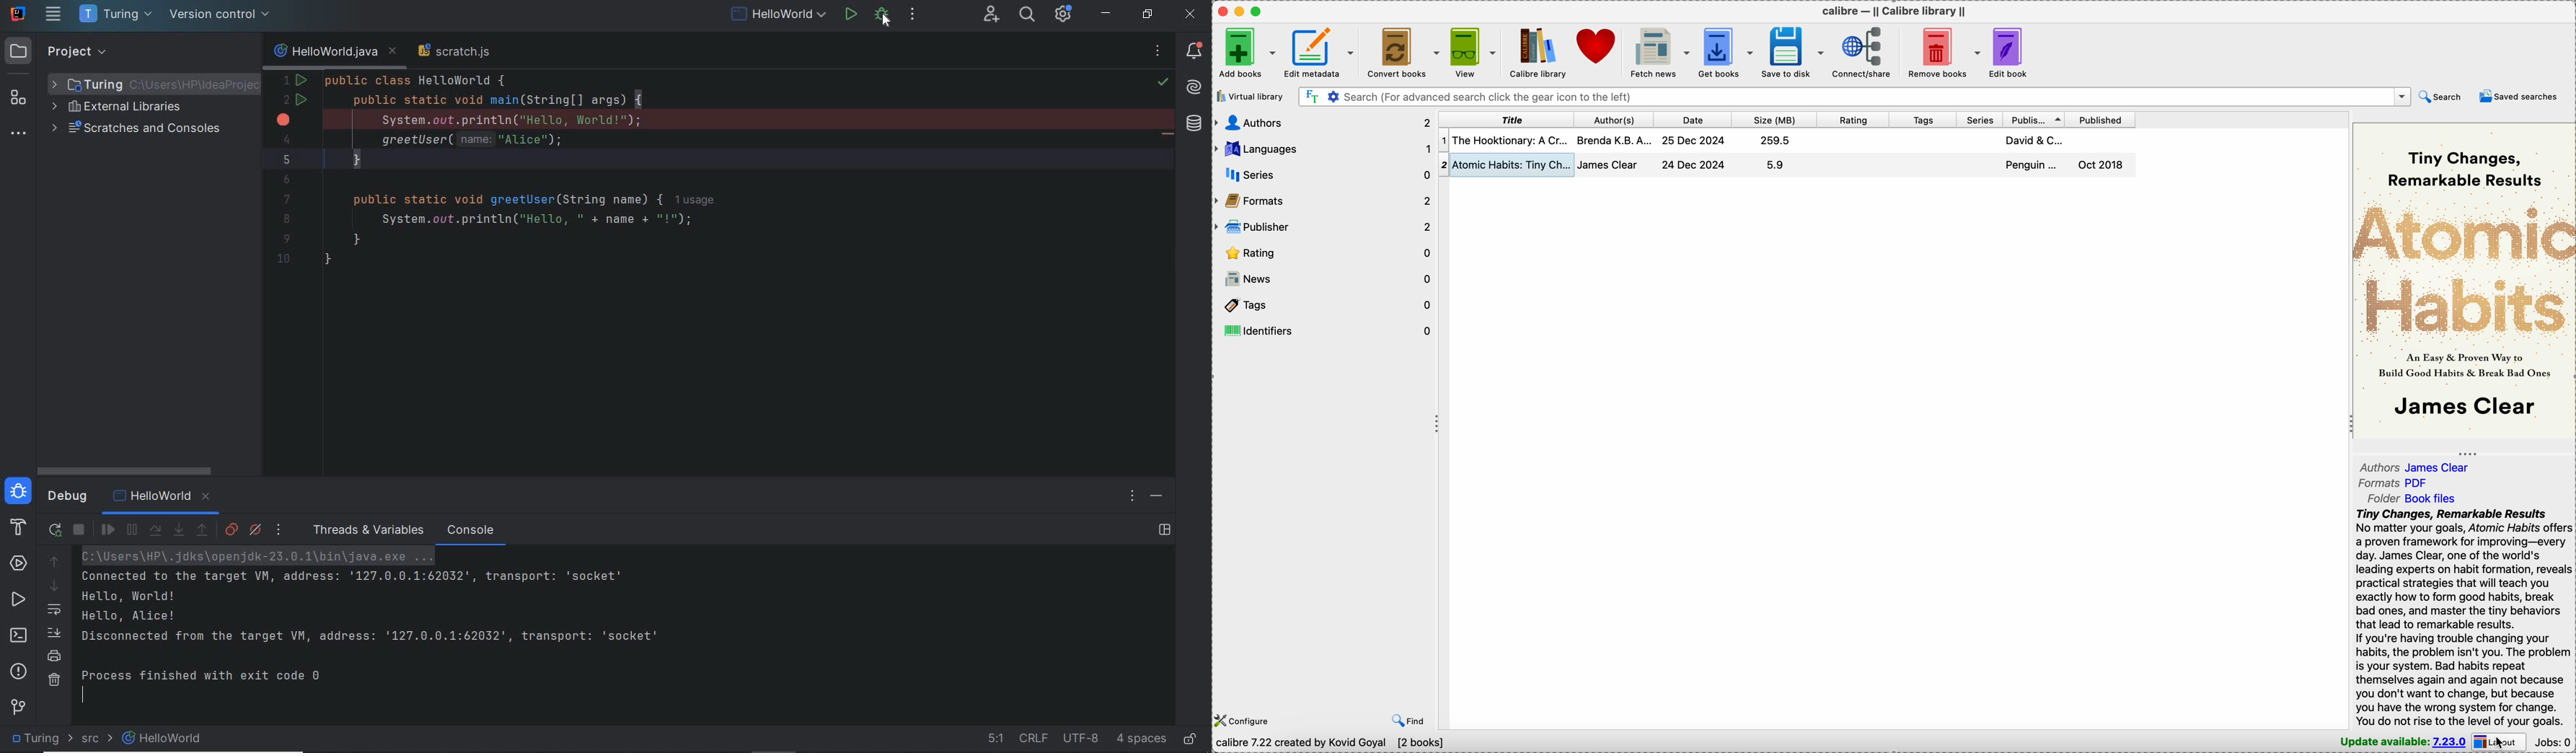 The height and width of the screenshot is (756, 2576). Describe the element at coordinates (1444, 166) in the screenshot. I see `2` at that location.